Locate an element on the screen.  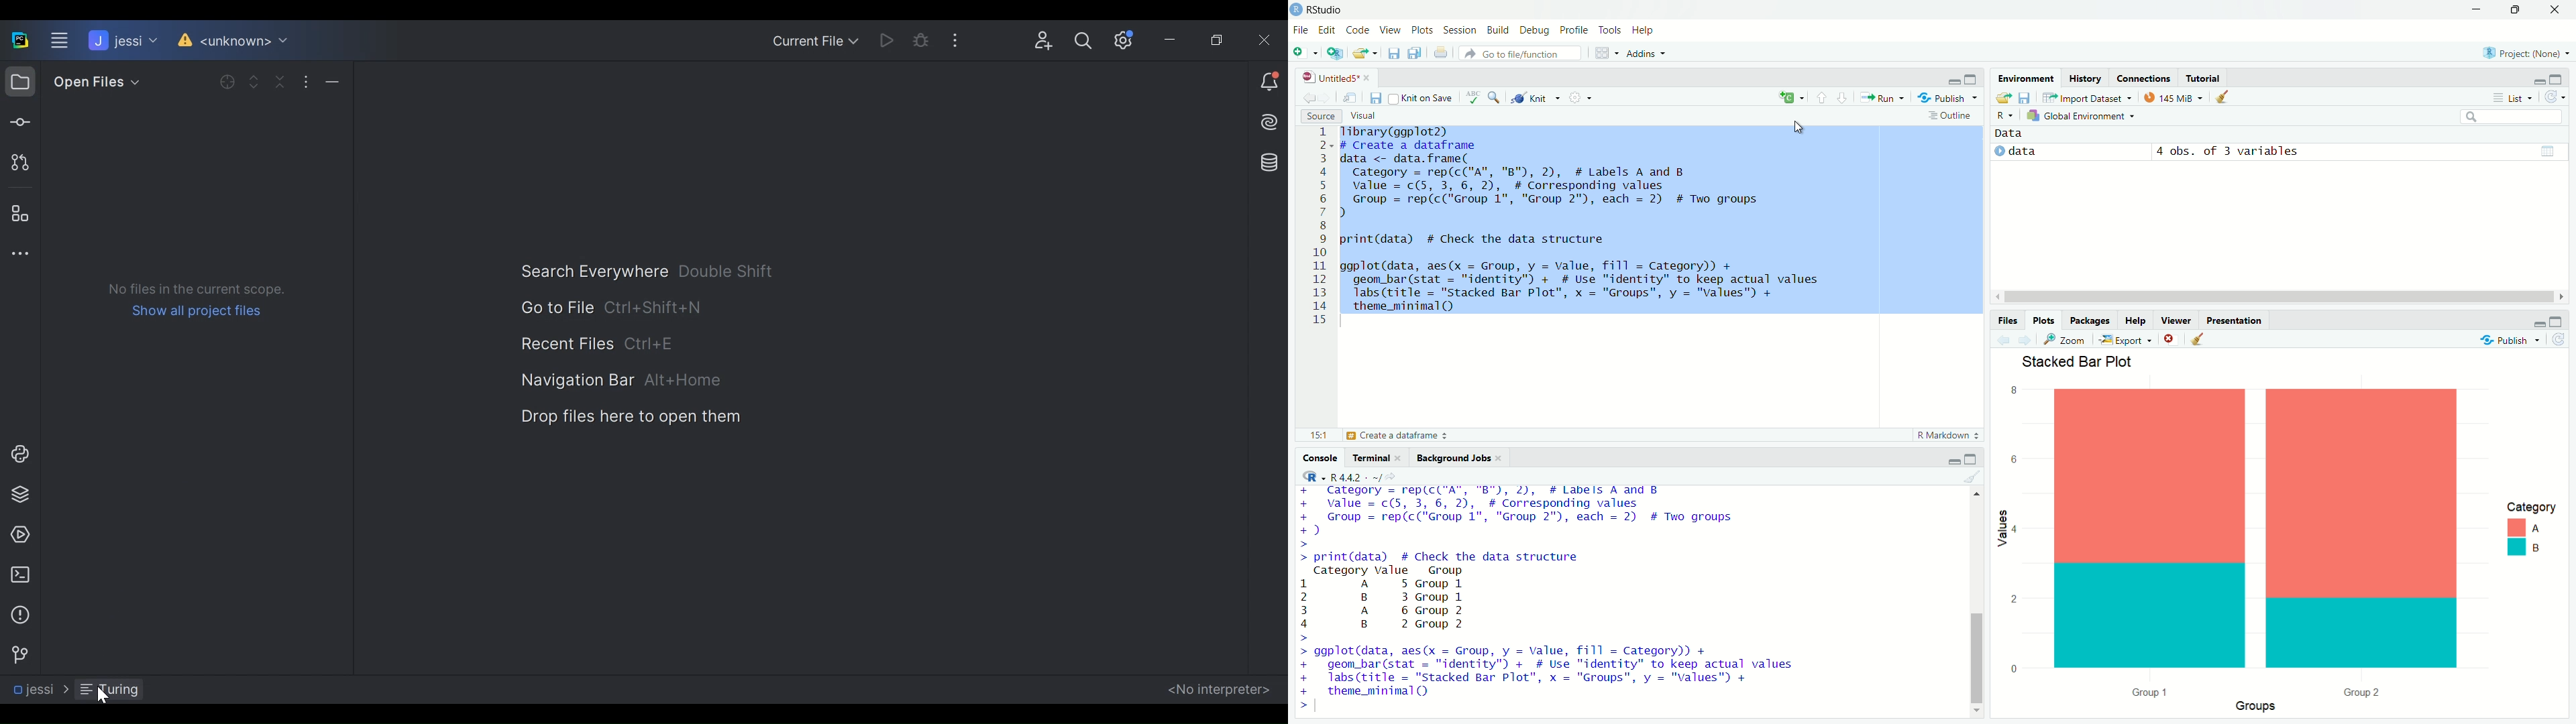
Cursor is located at coordinates (101, 696).